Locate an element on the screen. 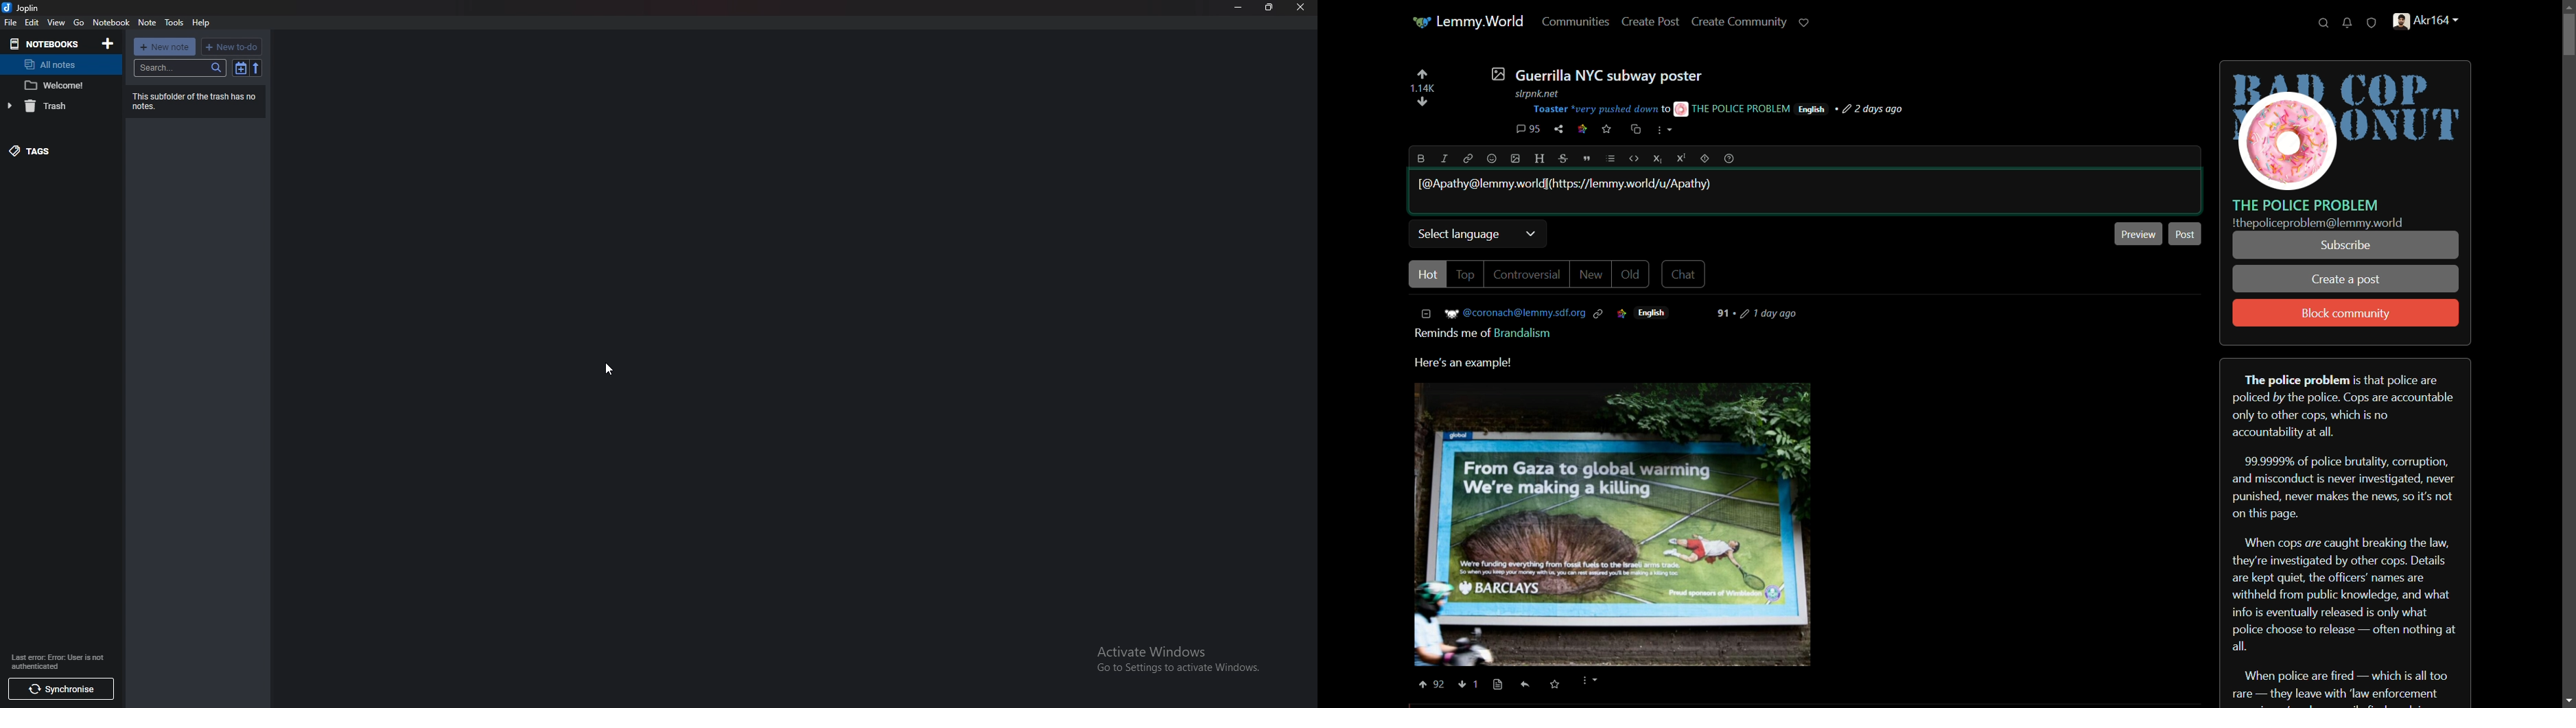 The width and height of the screenshot is (2576, 728). Brandalism is located at coordinates (1525, 333).